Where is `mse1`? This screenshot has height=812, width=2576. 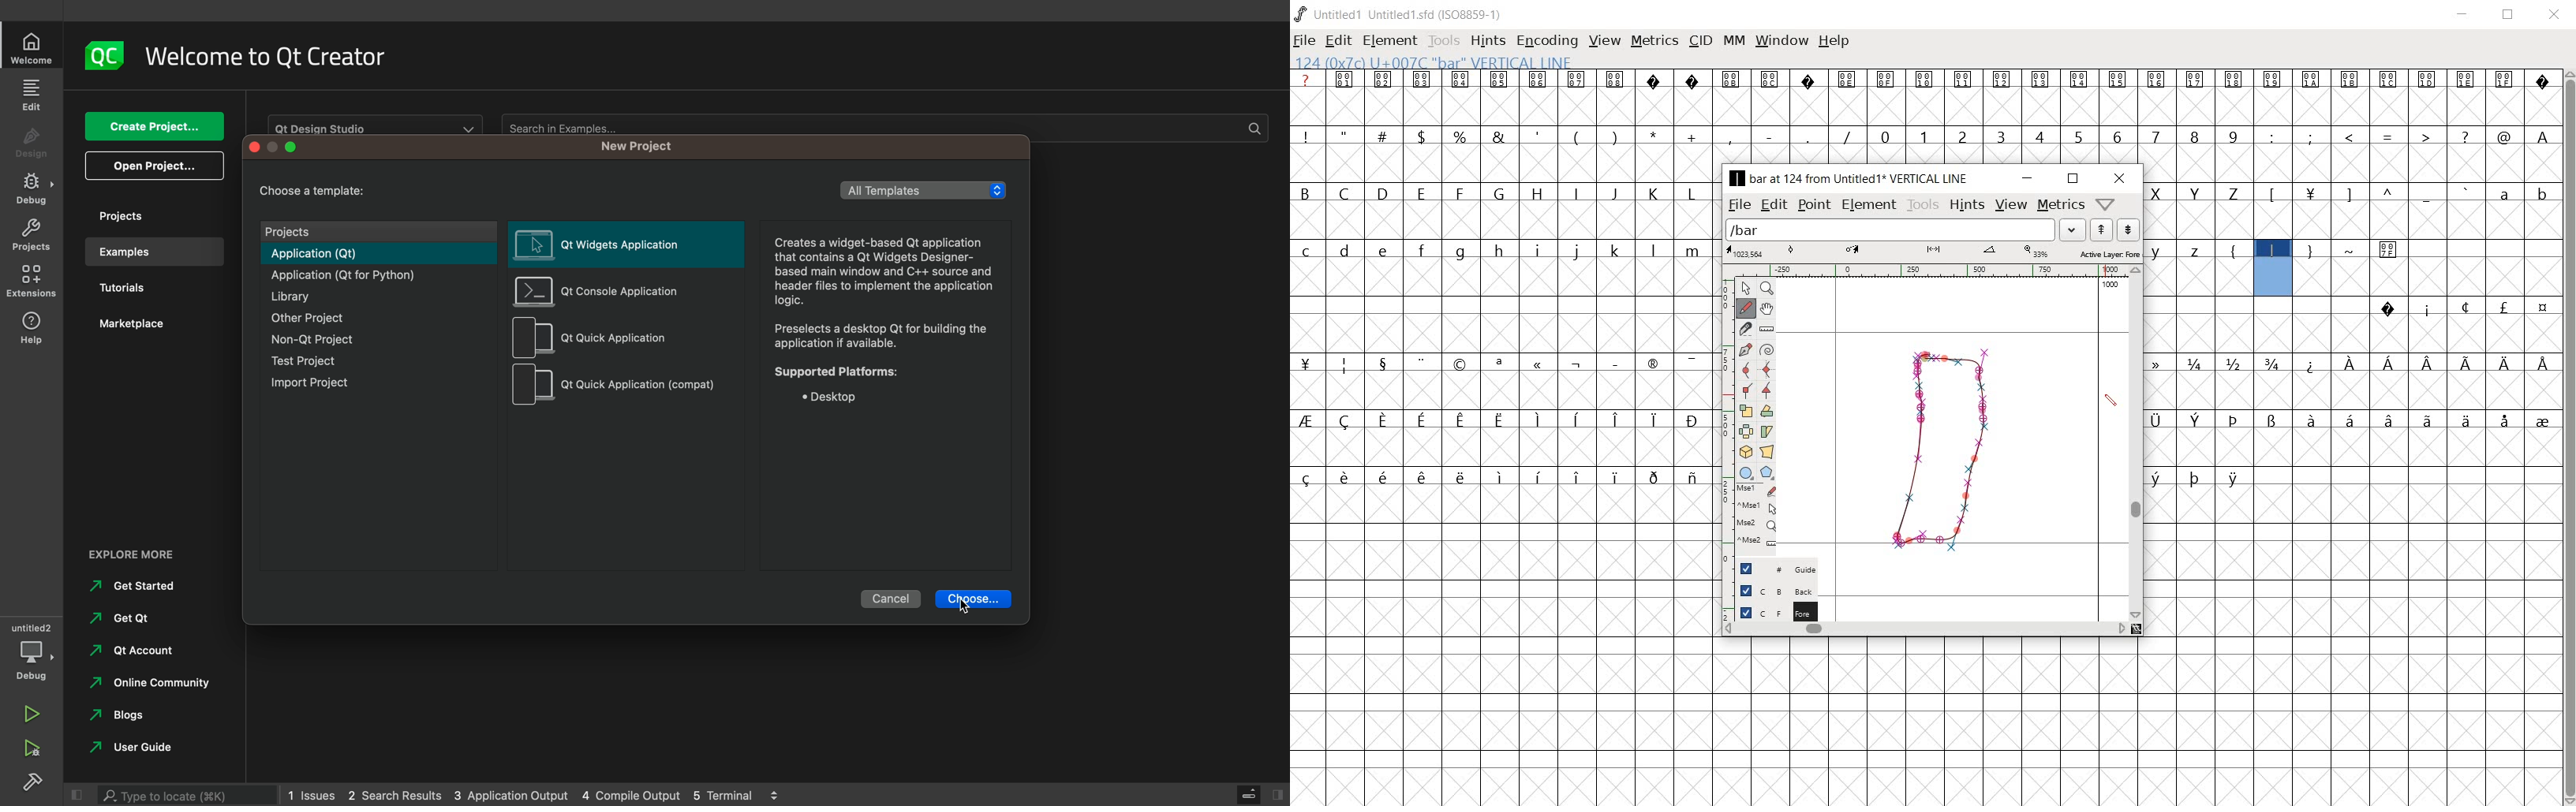 mse1 is located at coordinates (1753, 488).